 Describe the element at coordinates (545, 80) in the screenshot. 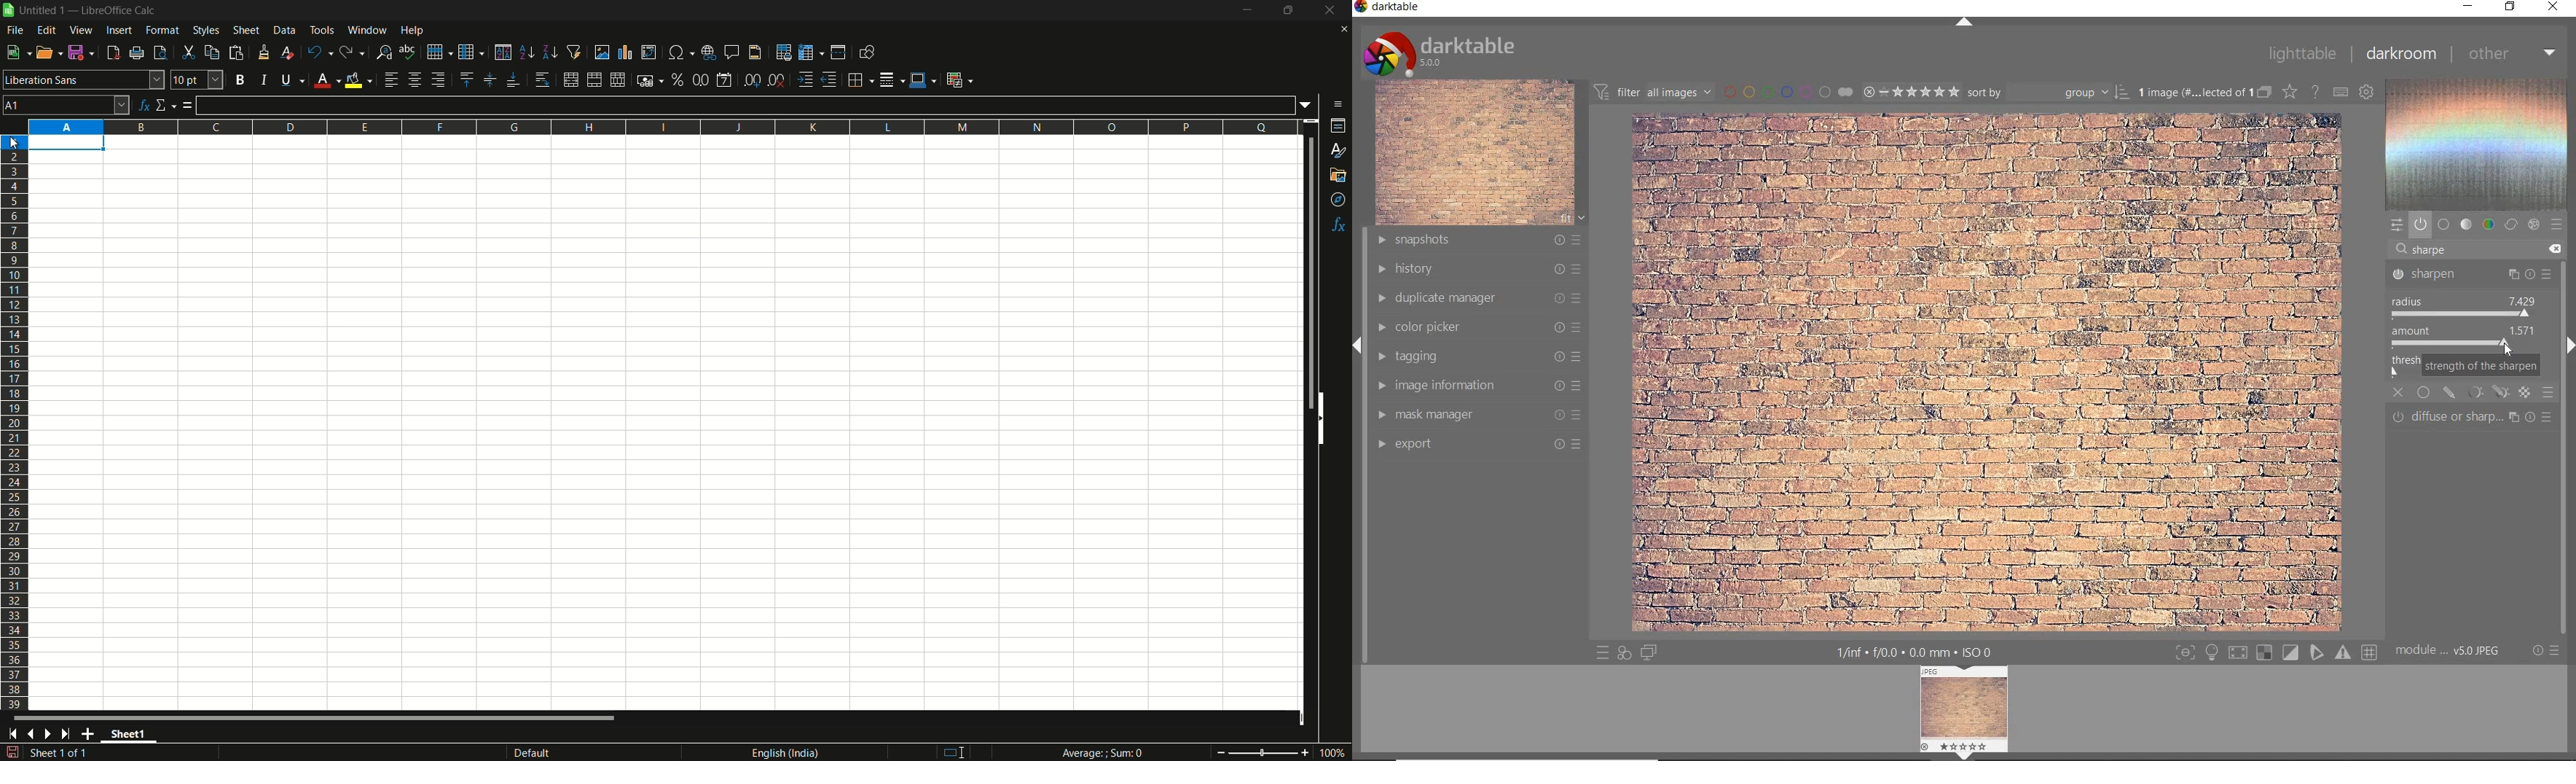

I see `wrap text` at that location.